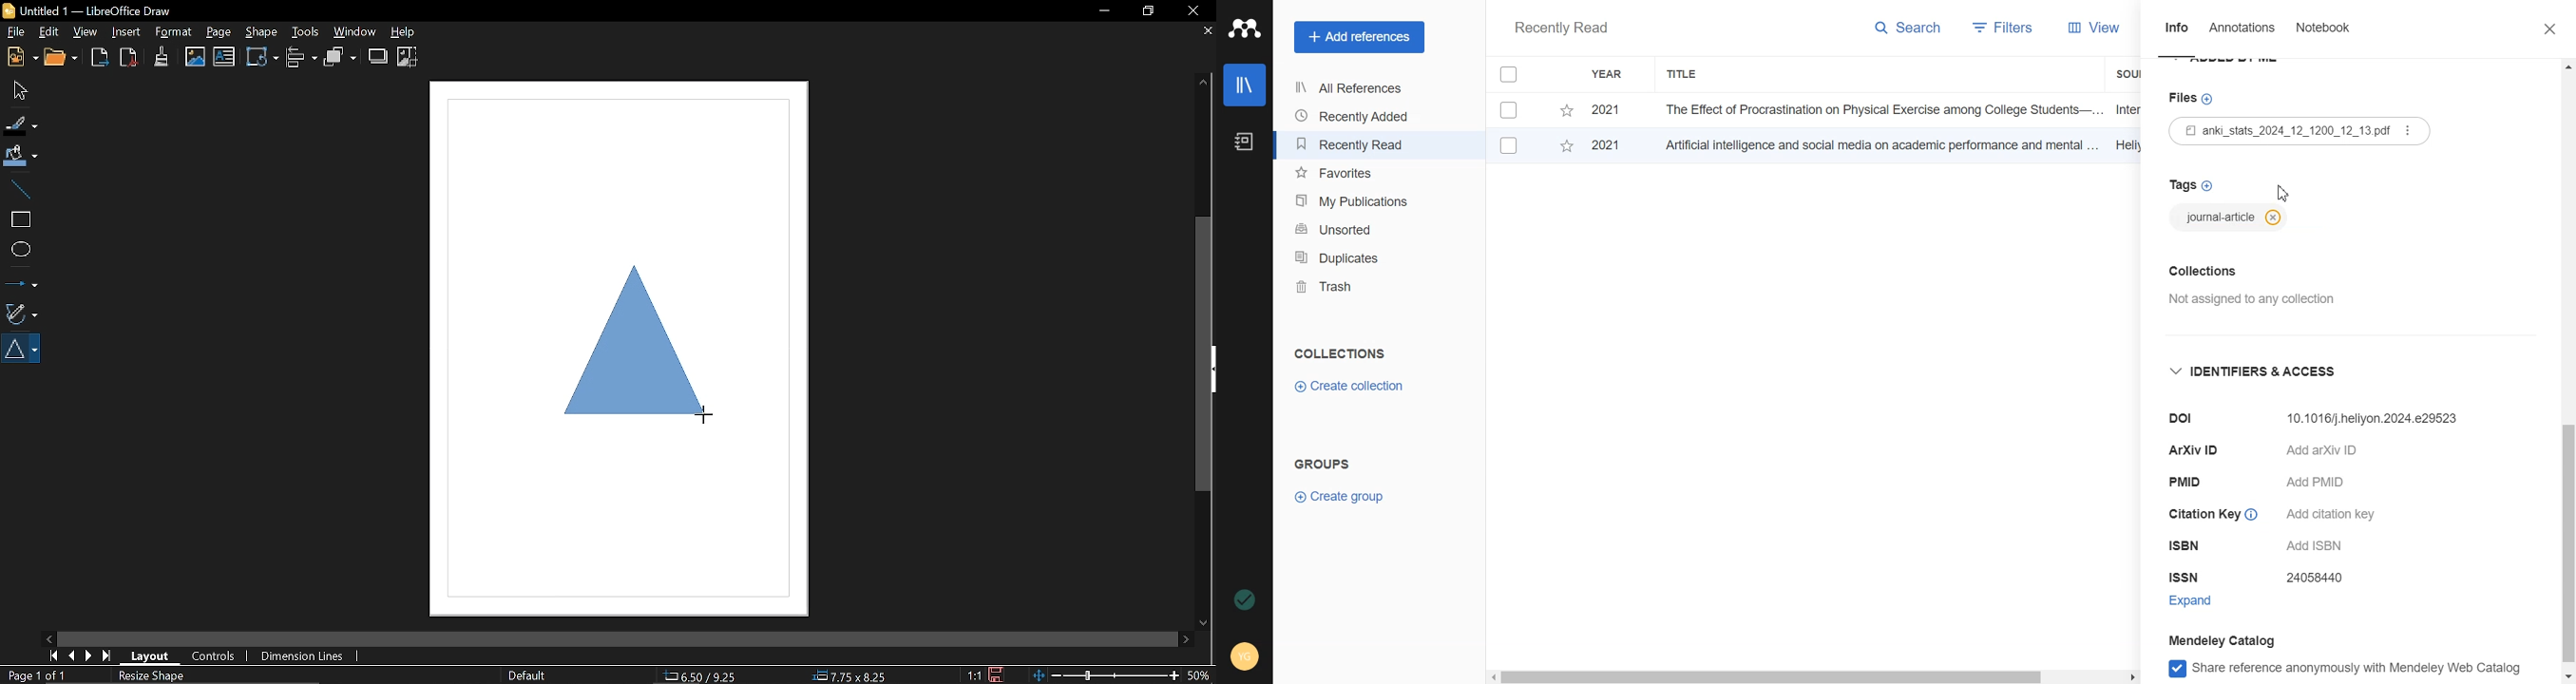 This screenshot has height=700, width=2576. I want to click on Library, so click(1245, 85).